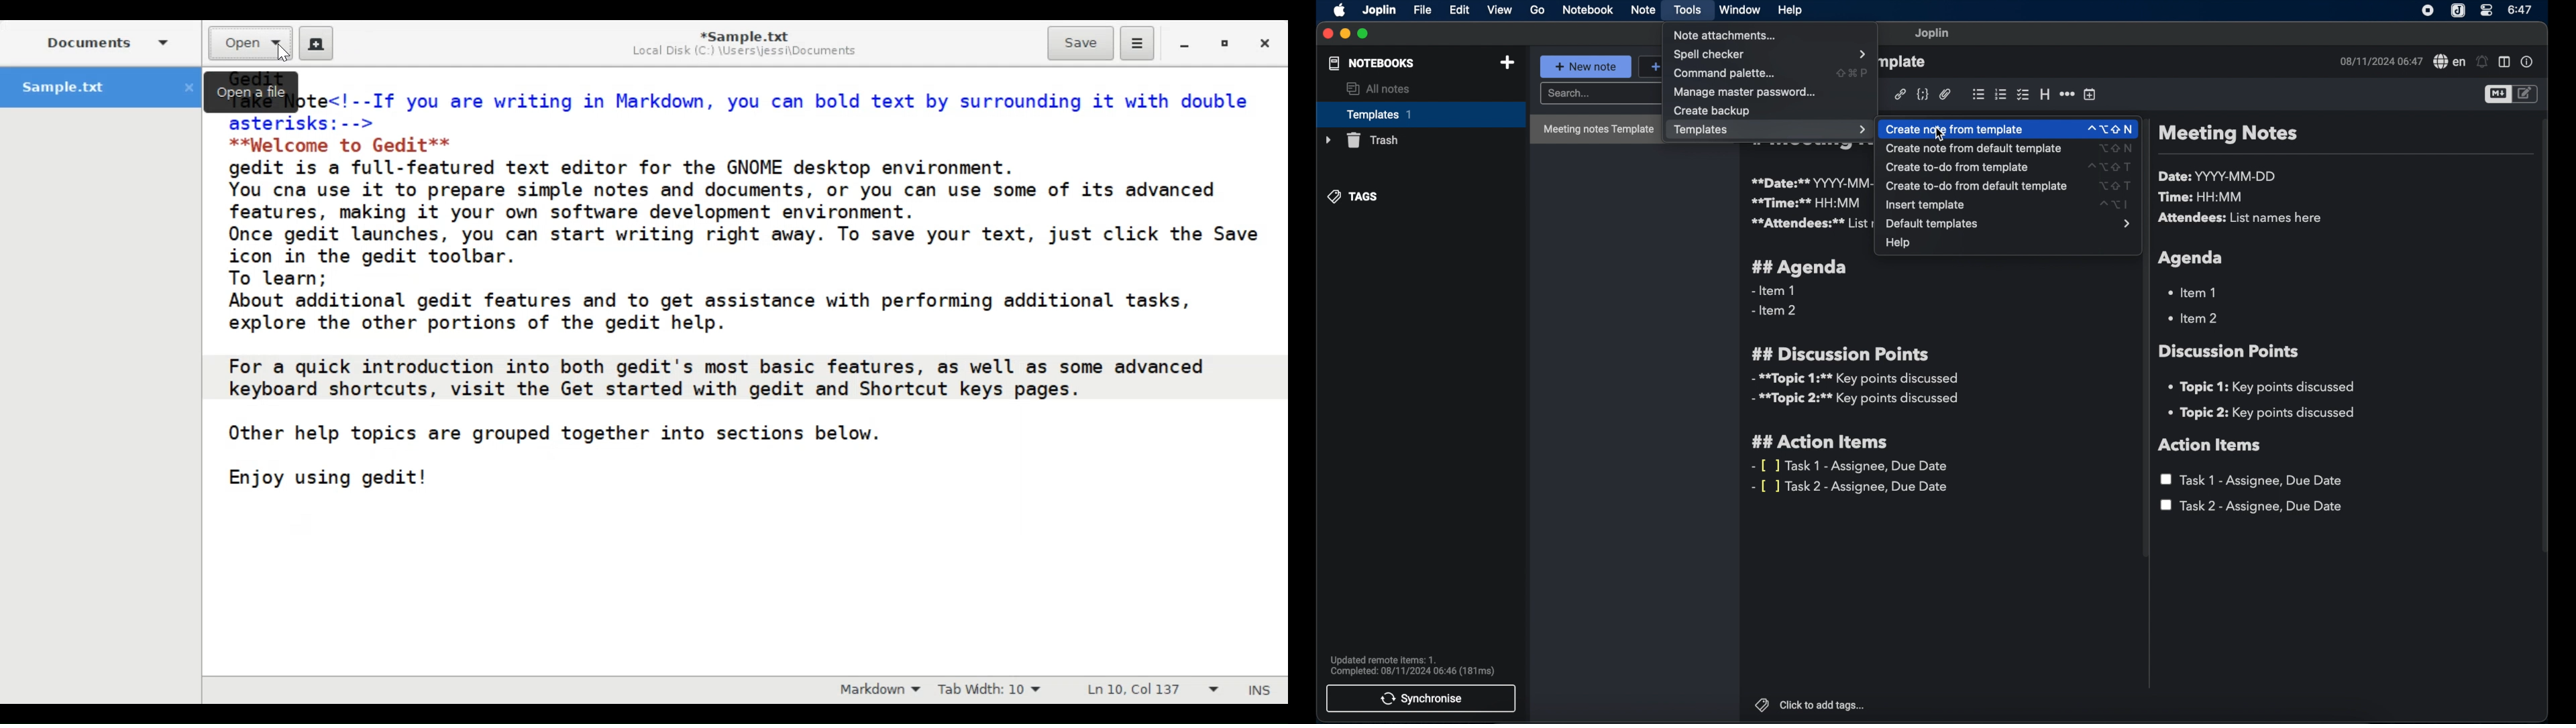 The width and height of the screenshot is (2576, 728). Describe the element at coordinates (1945, 95) in the screenshot. I see `attach file` at that location.